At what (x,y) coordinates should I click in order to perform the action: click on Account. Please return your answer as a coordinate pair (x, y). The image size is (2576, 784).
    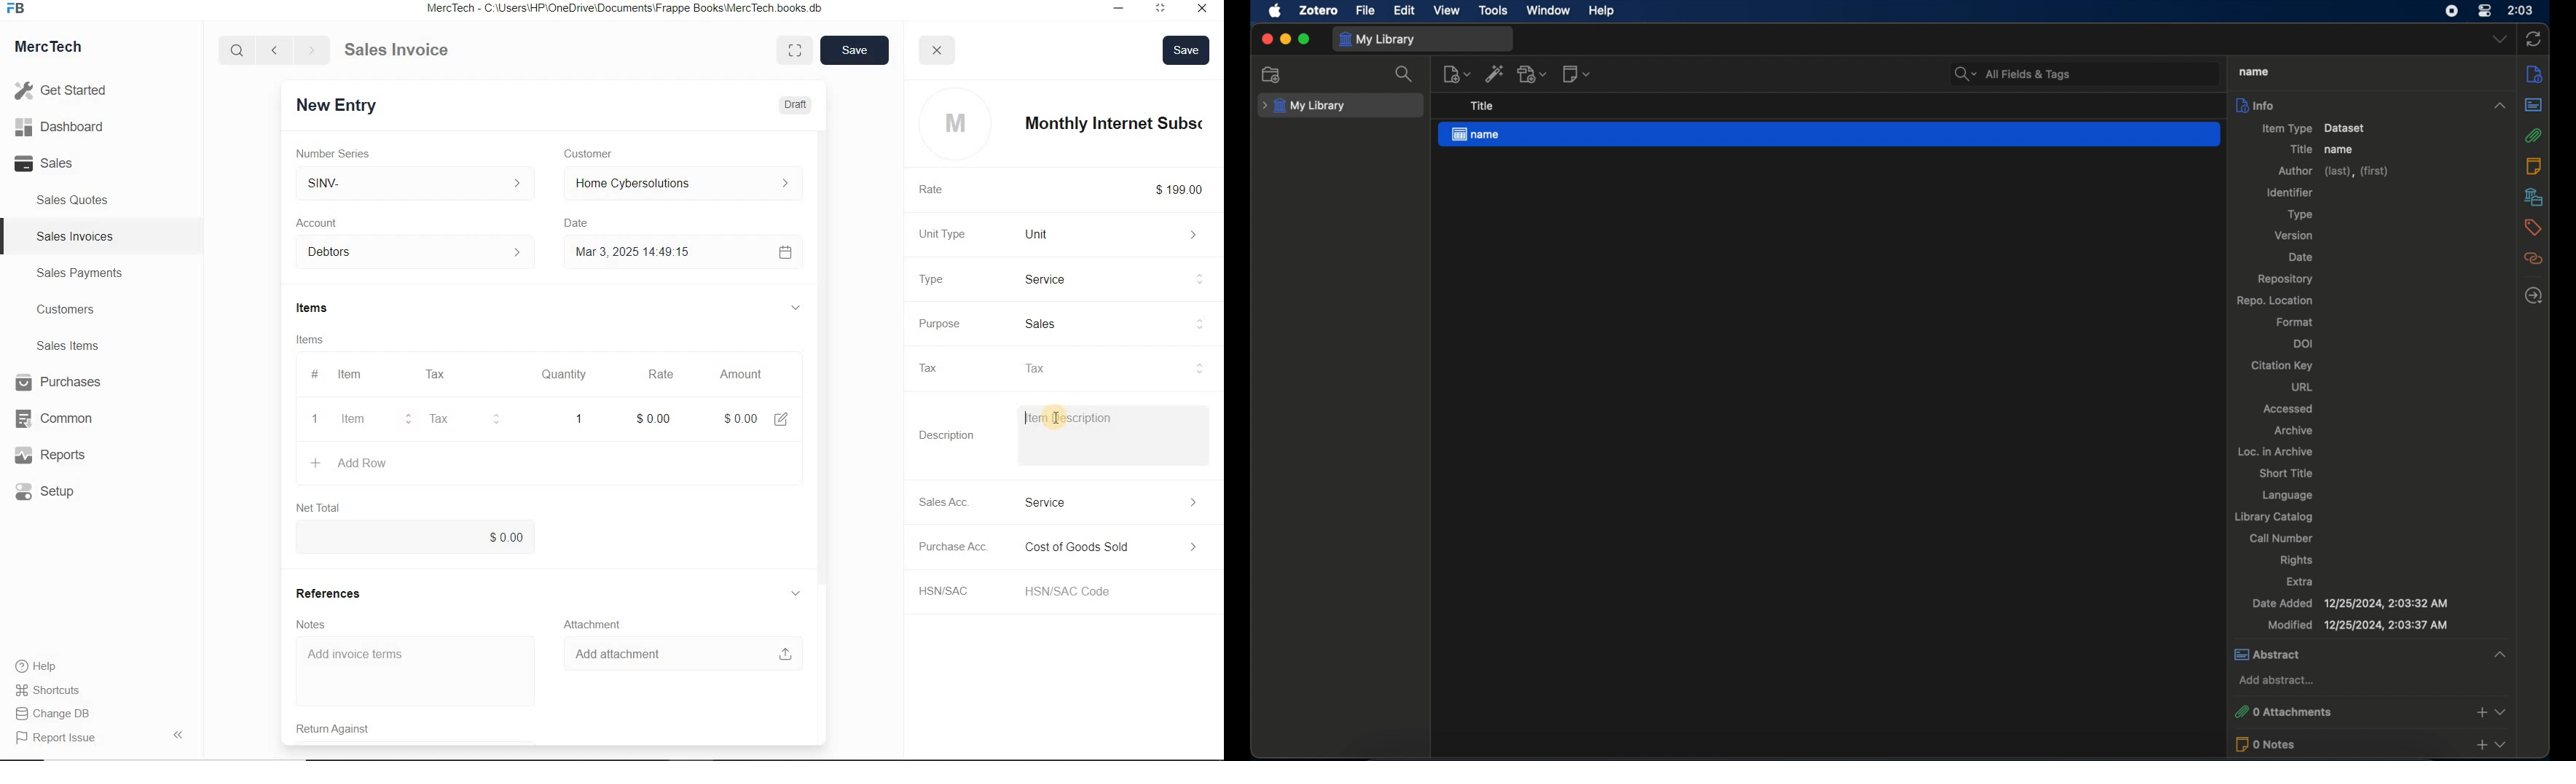
    Looking at the image, I should click on (321, 223).